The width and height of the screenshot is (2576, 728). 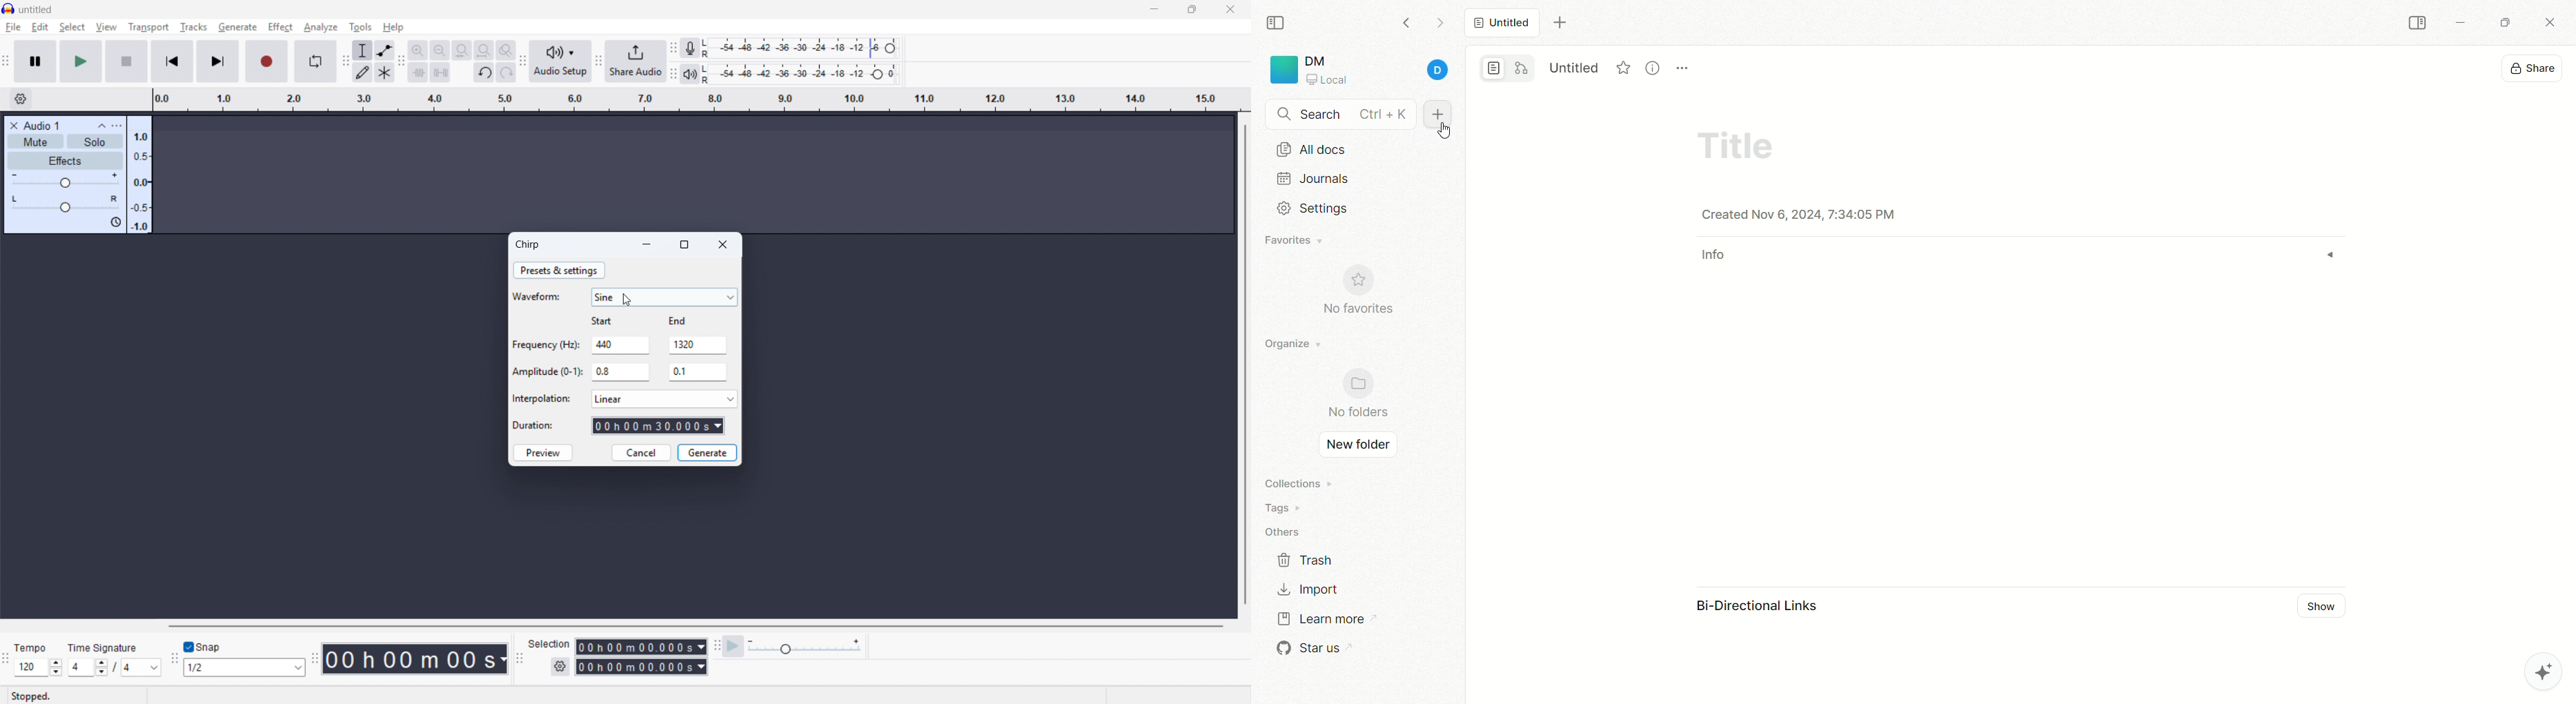 What do you see at coordinates (535, 297) in the screenshot?
I see `Waveform` at bounding box center [535, 297].